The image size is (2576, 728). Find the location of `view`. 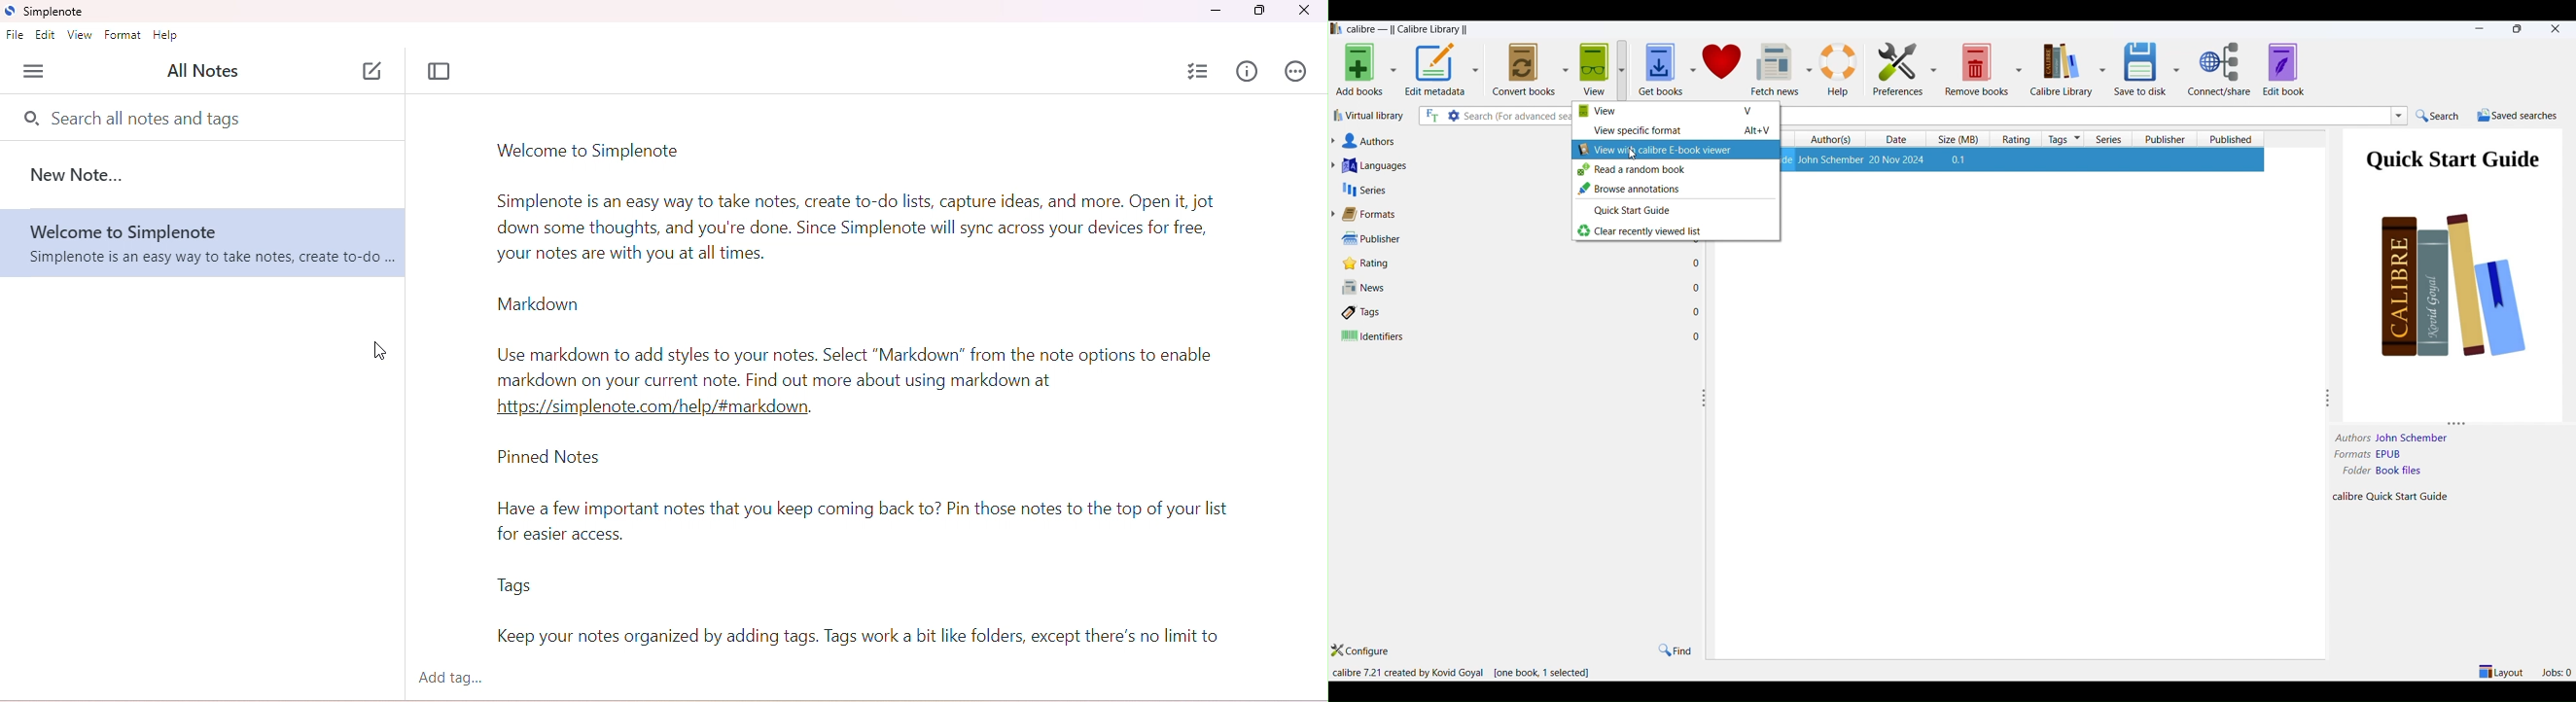

view is located at coordinates (1678, 112).